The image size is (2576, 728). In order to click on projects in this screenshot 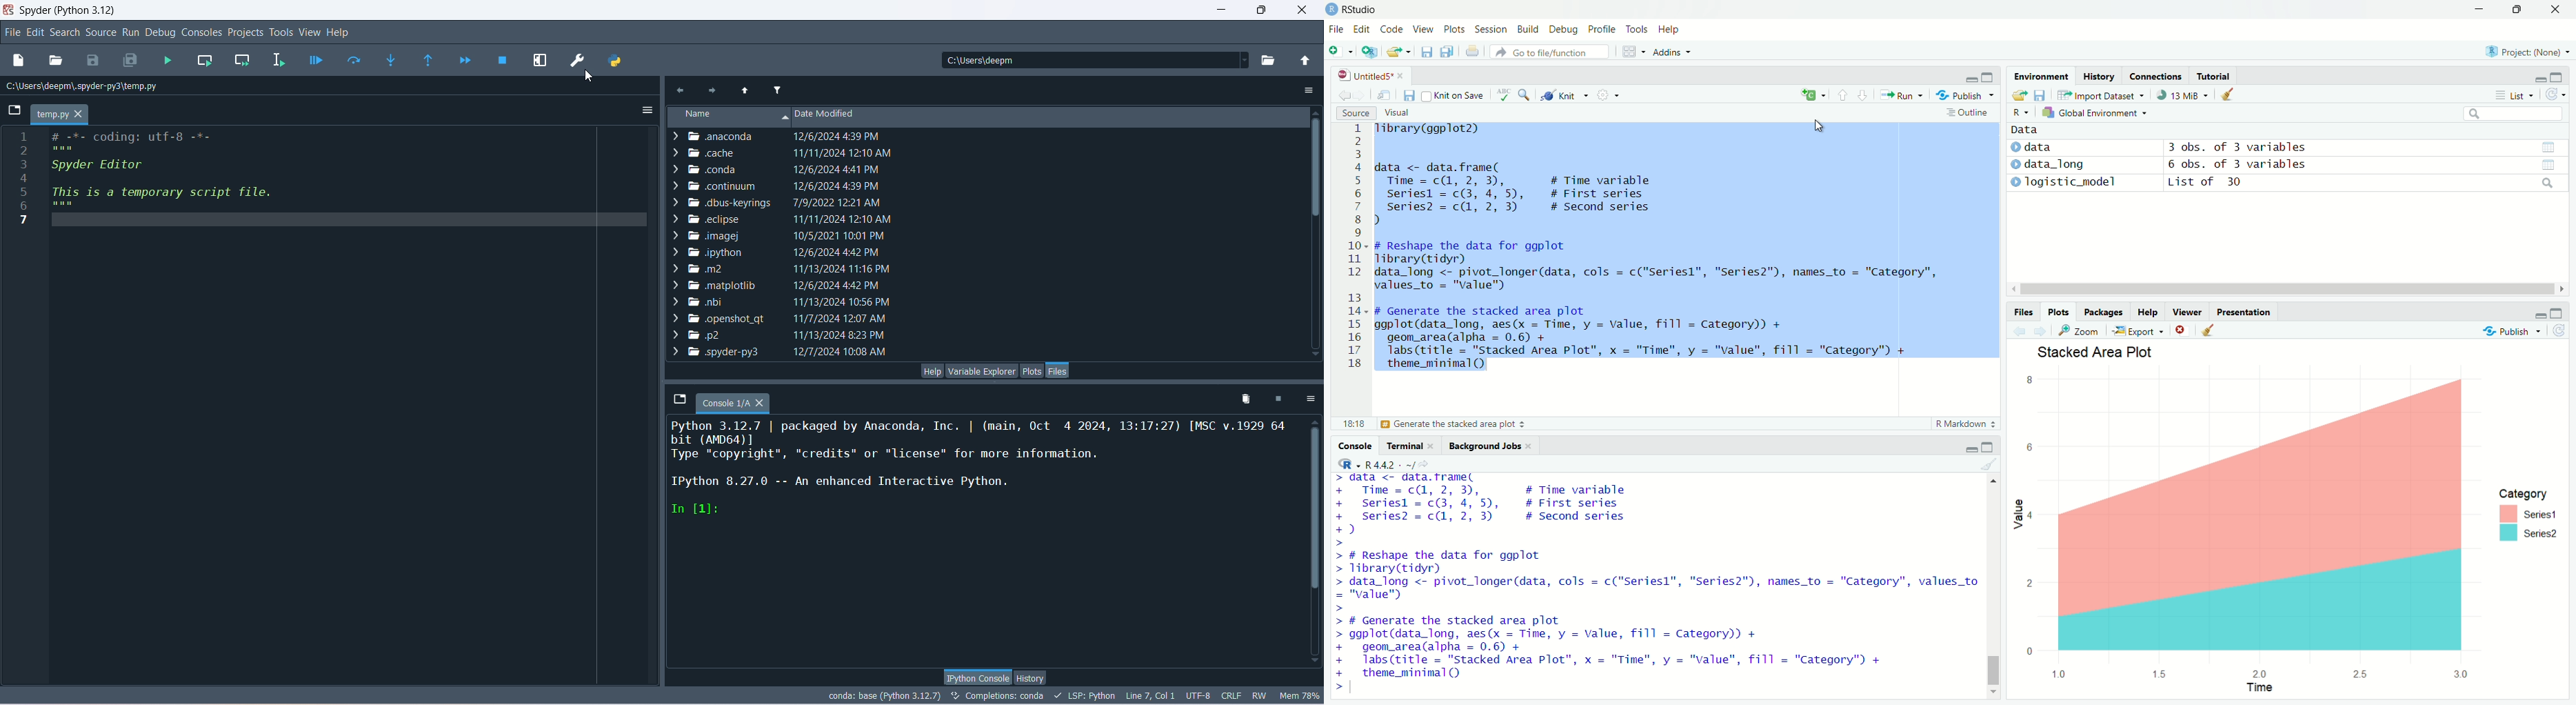, I will do `click(245, 34)`.